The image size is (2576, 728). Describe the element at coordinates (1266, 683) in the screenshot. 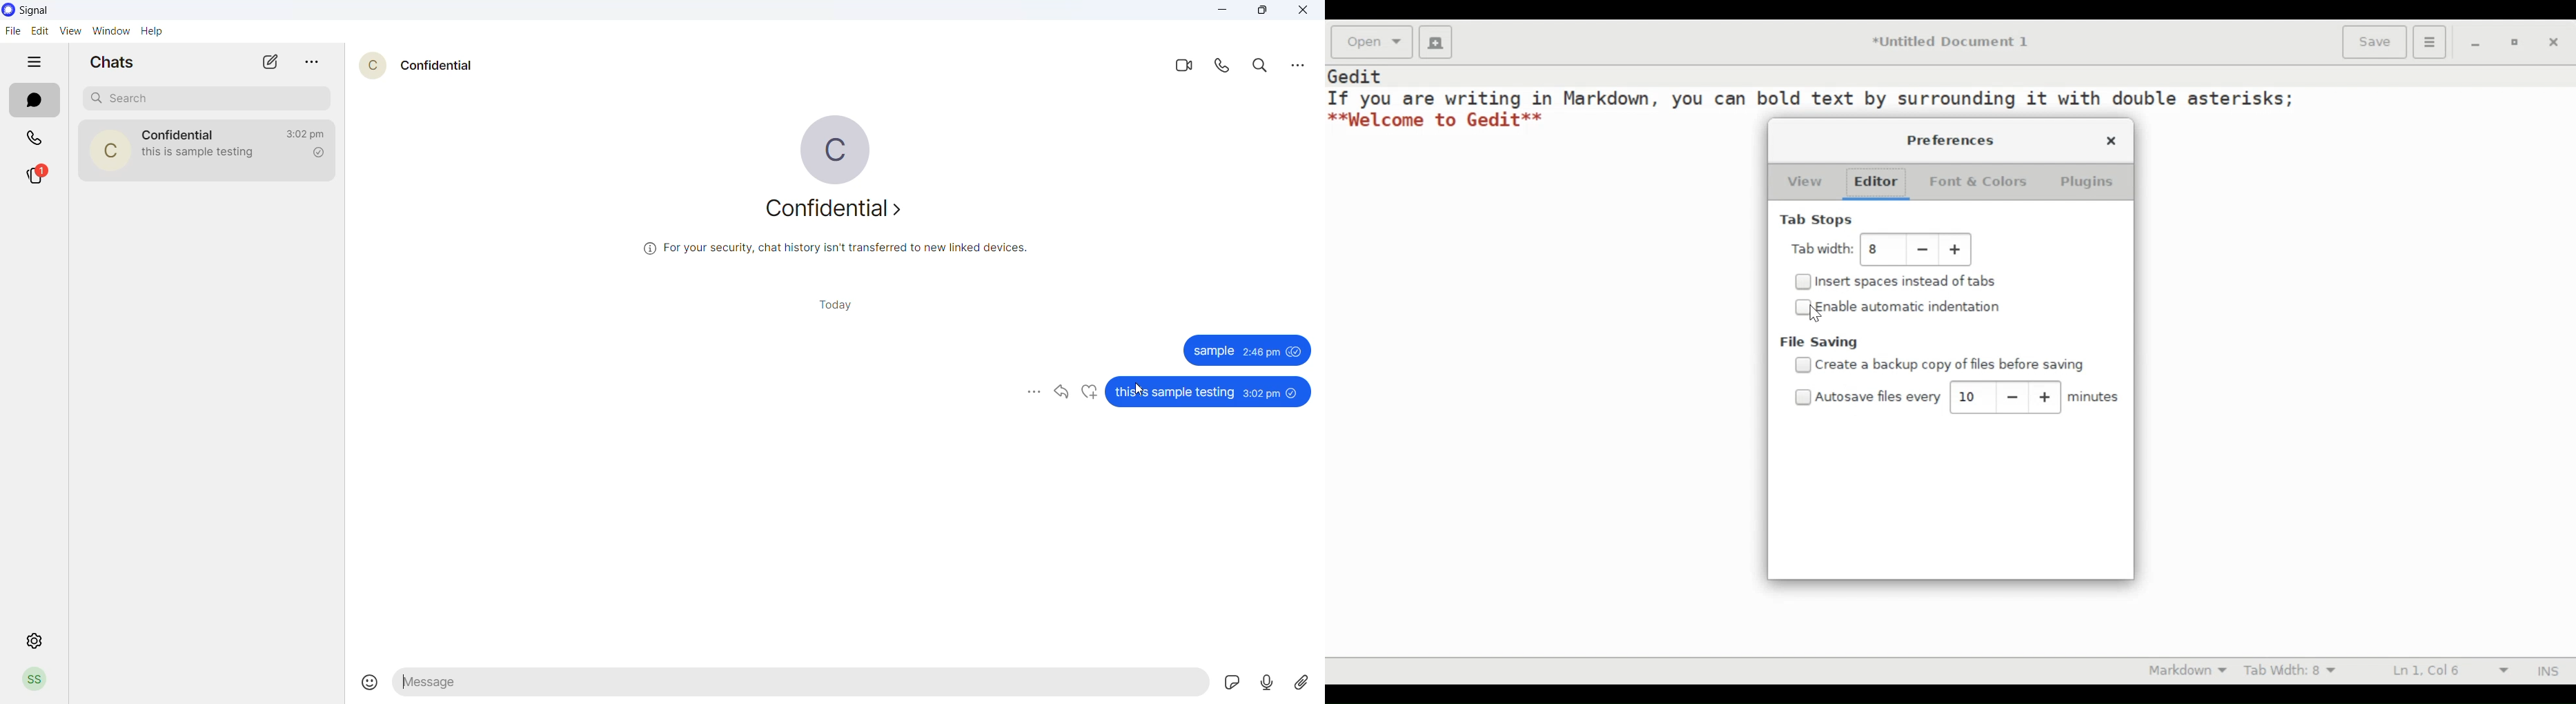

I see `voice note` at that location.